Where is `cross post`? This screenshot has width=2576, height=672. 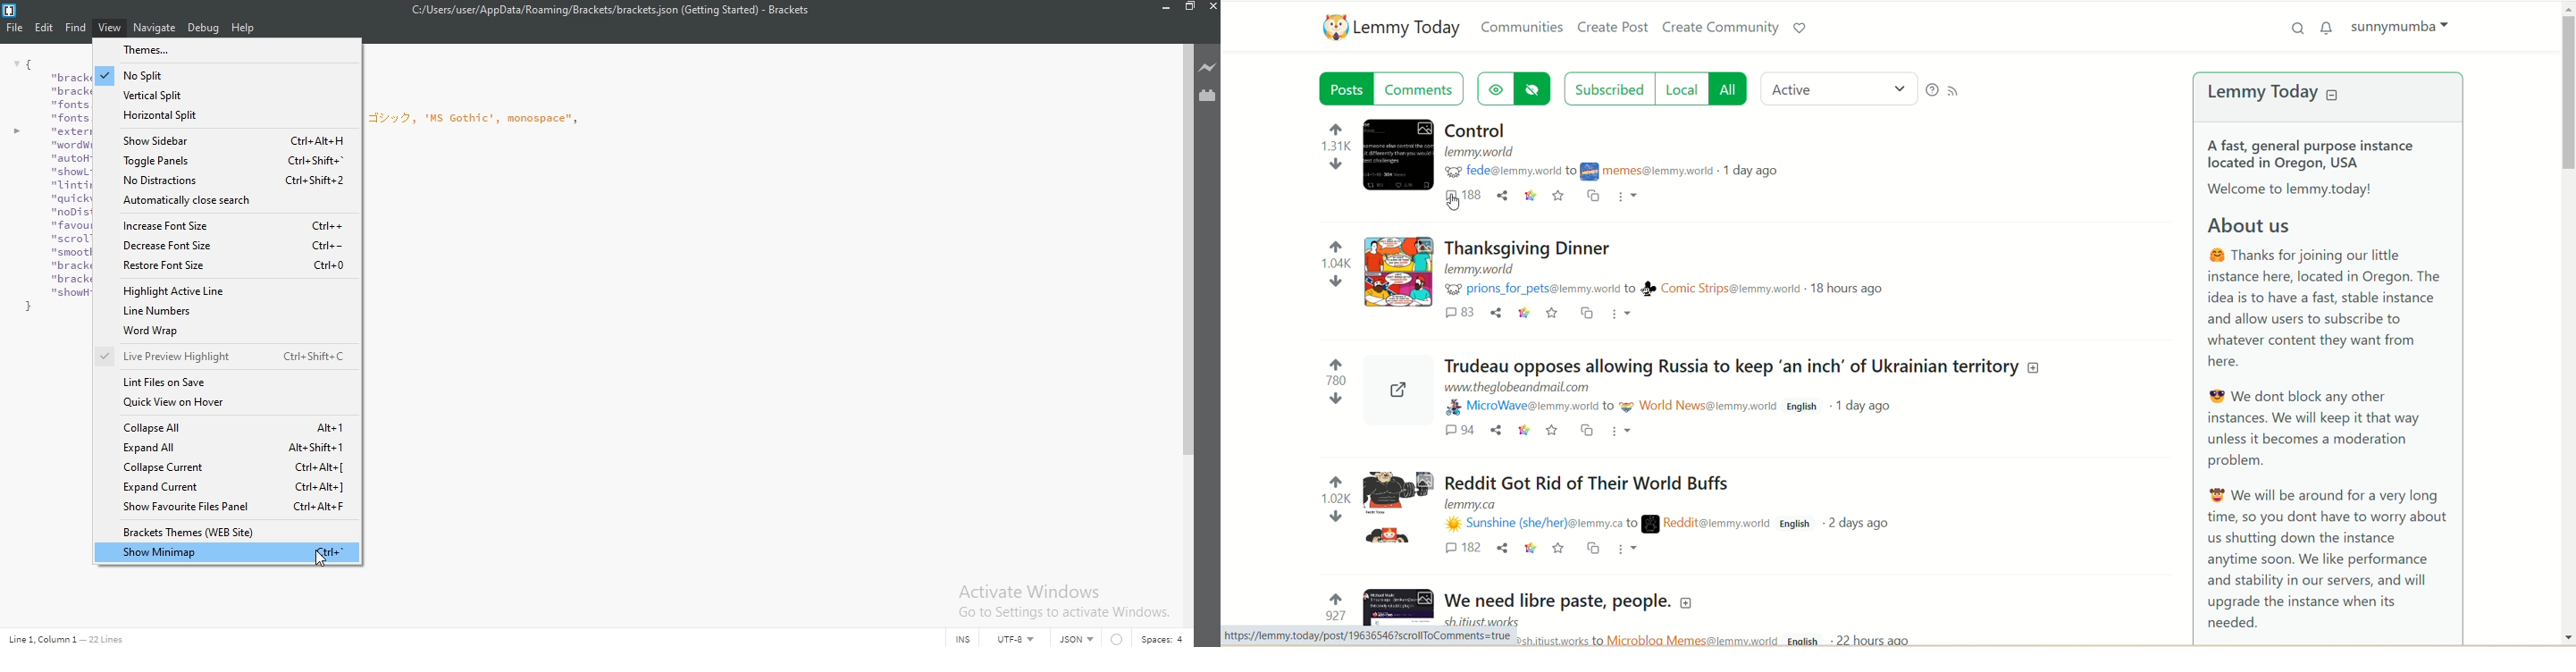
cross post is located at coordinates (1596, 545).